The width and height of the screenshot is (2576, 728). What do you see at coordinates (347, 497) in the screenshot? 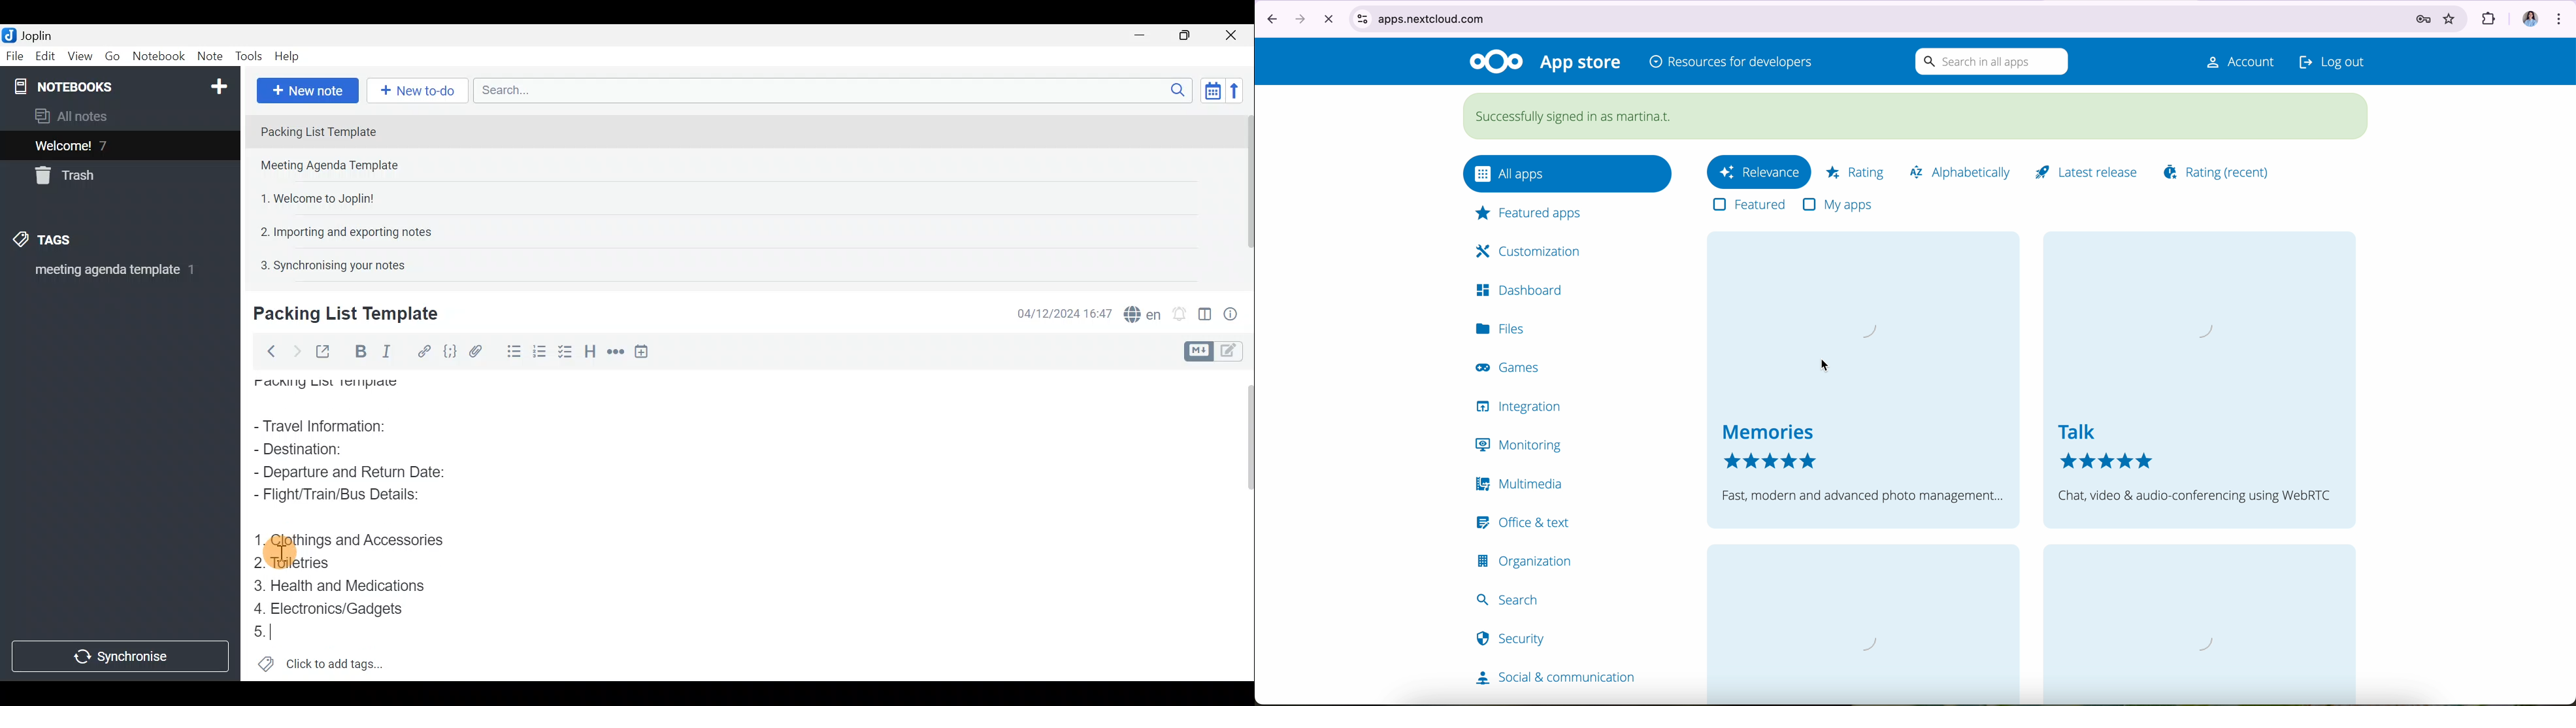
I see `Flight/Train/Bus Details:` at bounding box center [347, 497].